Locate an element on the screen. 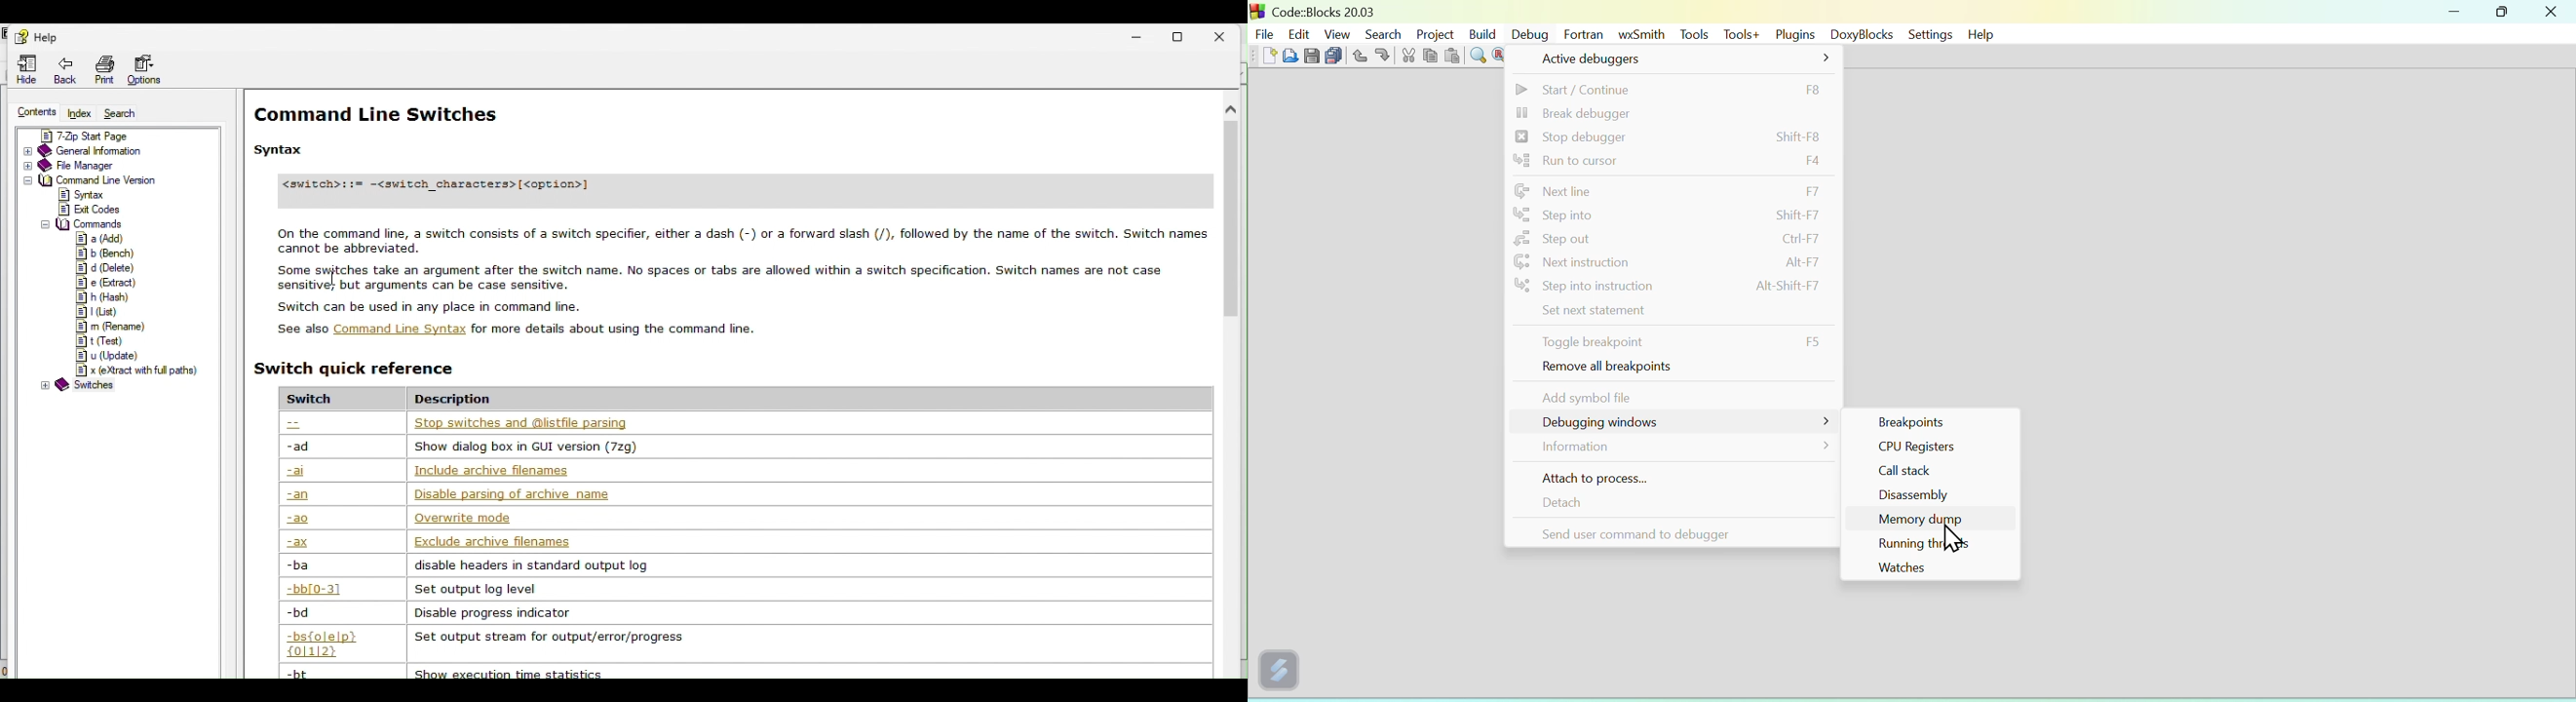  x is located at coordinates (138, 370).